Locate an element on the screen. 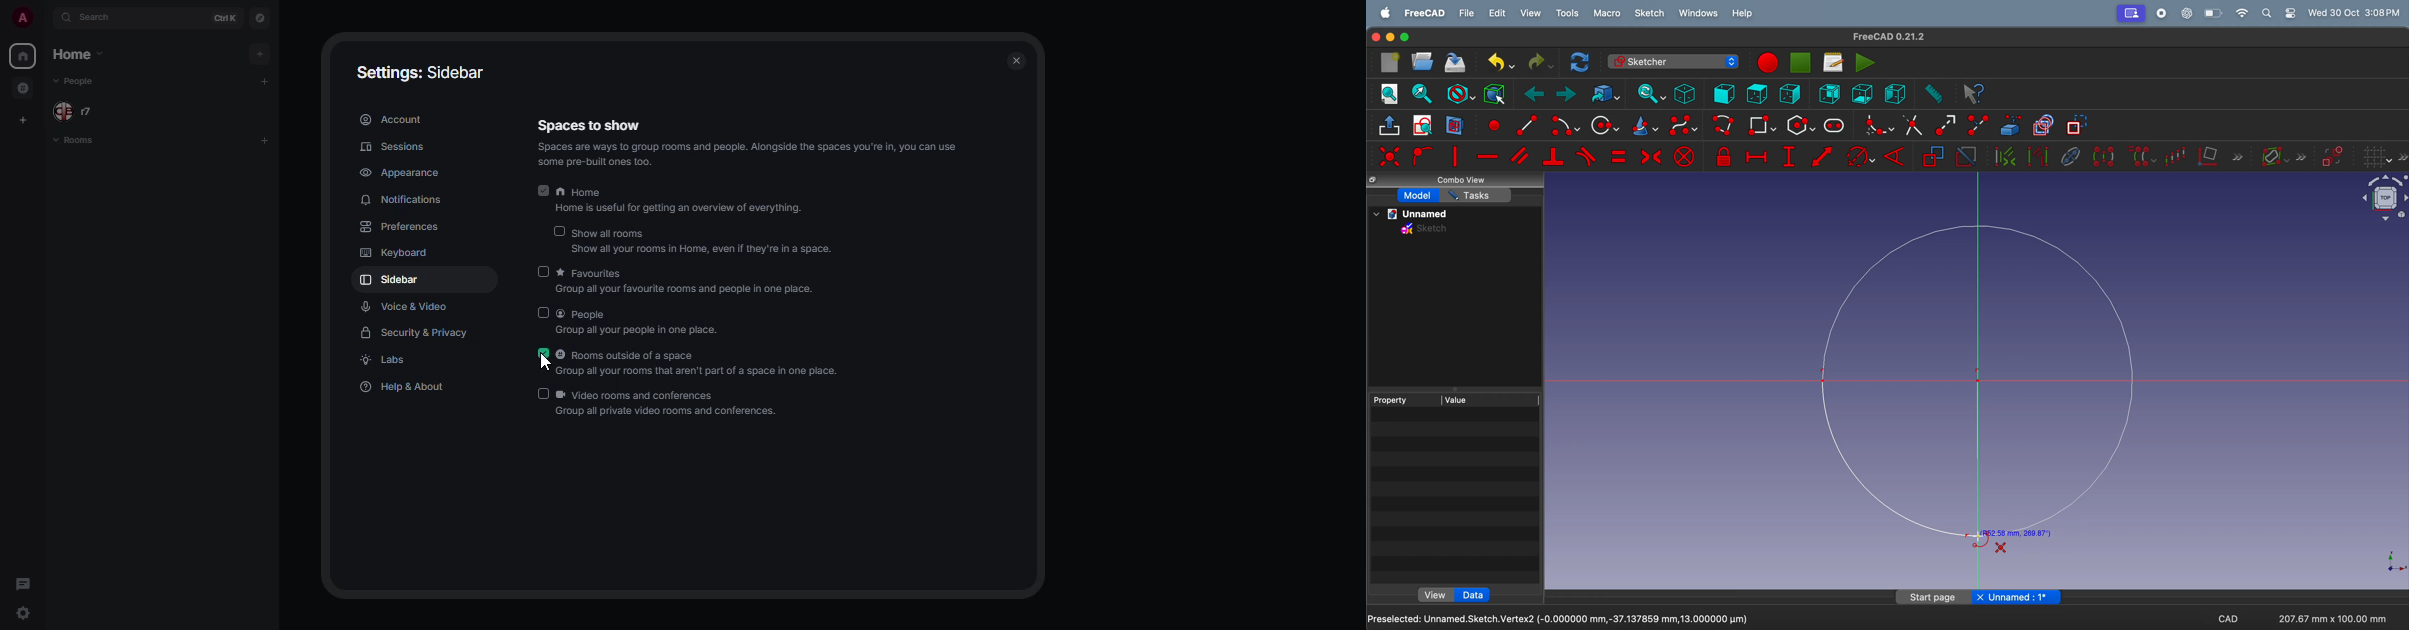 This screenshot has width=2436, height=644. top view is located at coordinates (1757, 93).